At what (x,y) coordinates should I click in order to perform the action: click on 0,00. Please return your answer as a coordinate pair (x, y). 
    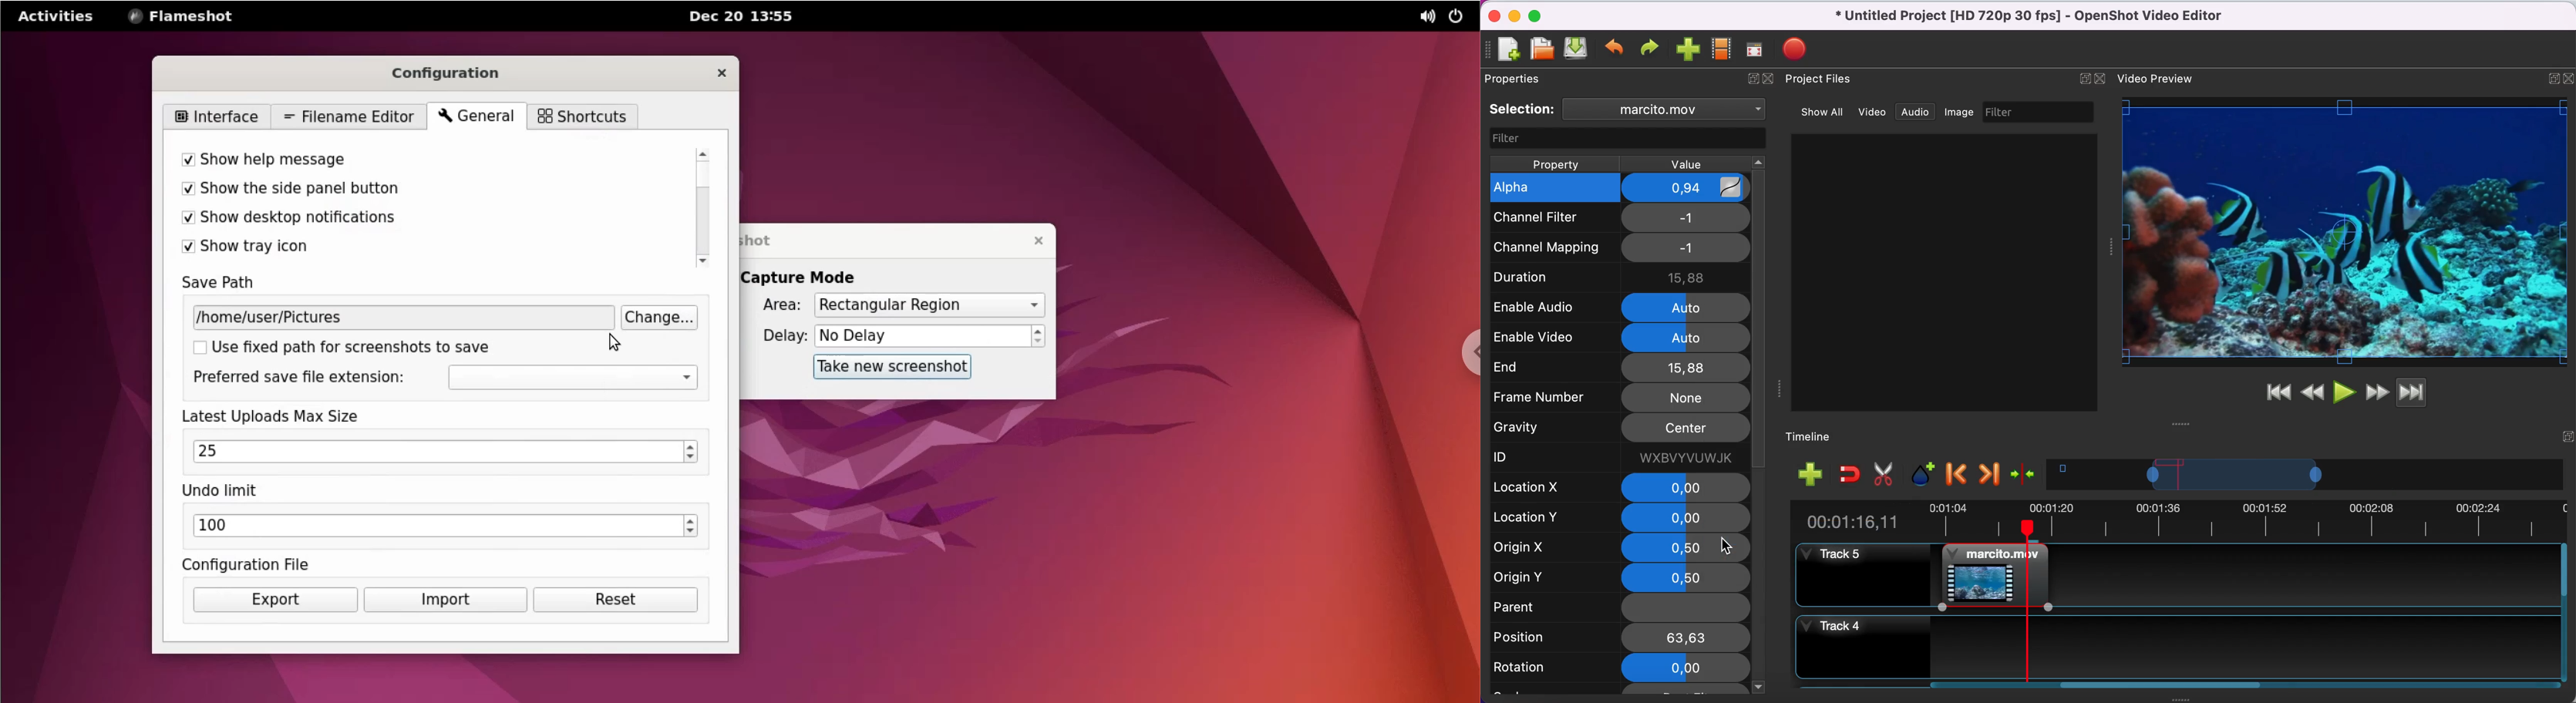
    Looking at the image, I should click on (1681, 668).